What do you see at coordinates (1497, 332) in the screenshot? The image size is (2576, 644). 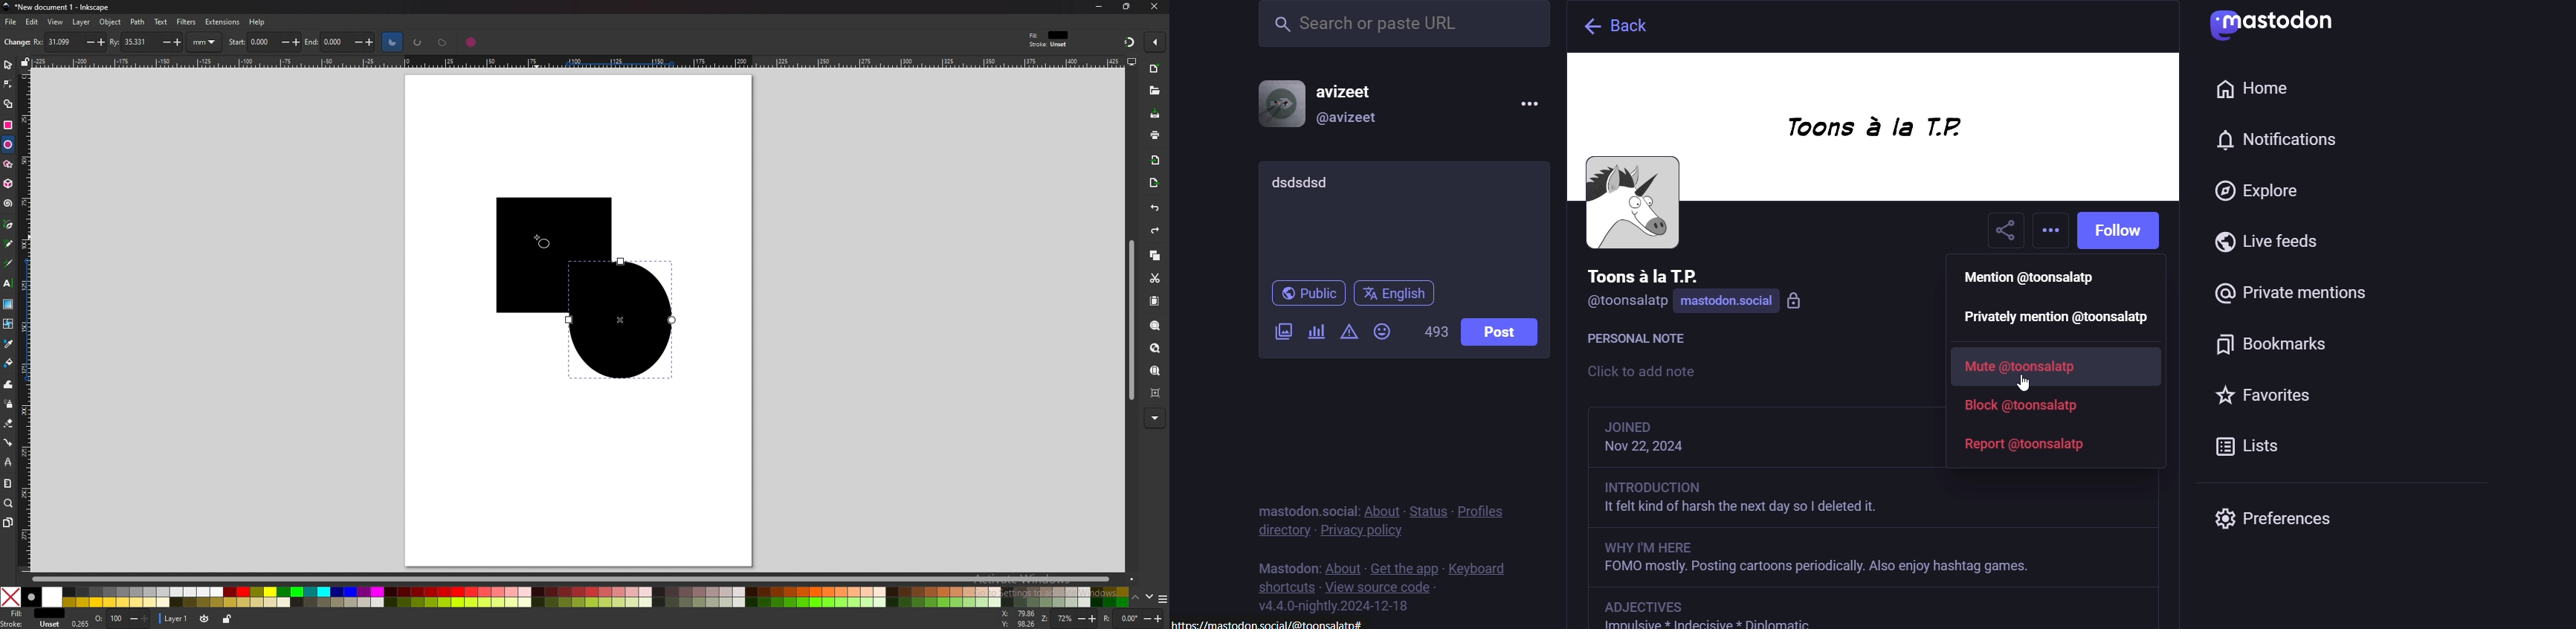 I see `post` at bounding box center [1497, 332].